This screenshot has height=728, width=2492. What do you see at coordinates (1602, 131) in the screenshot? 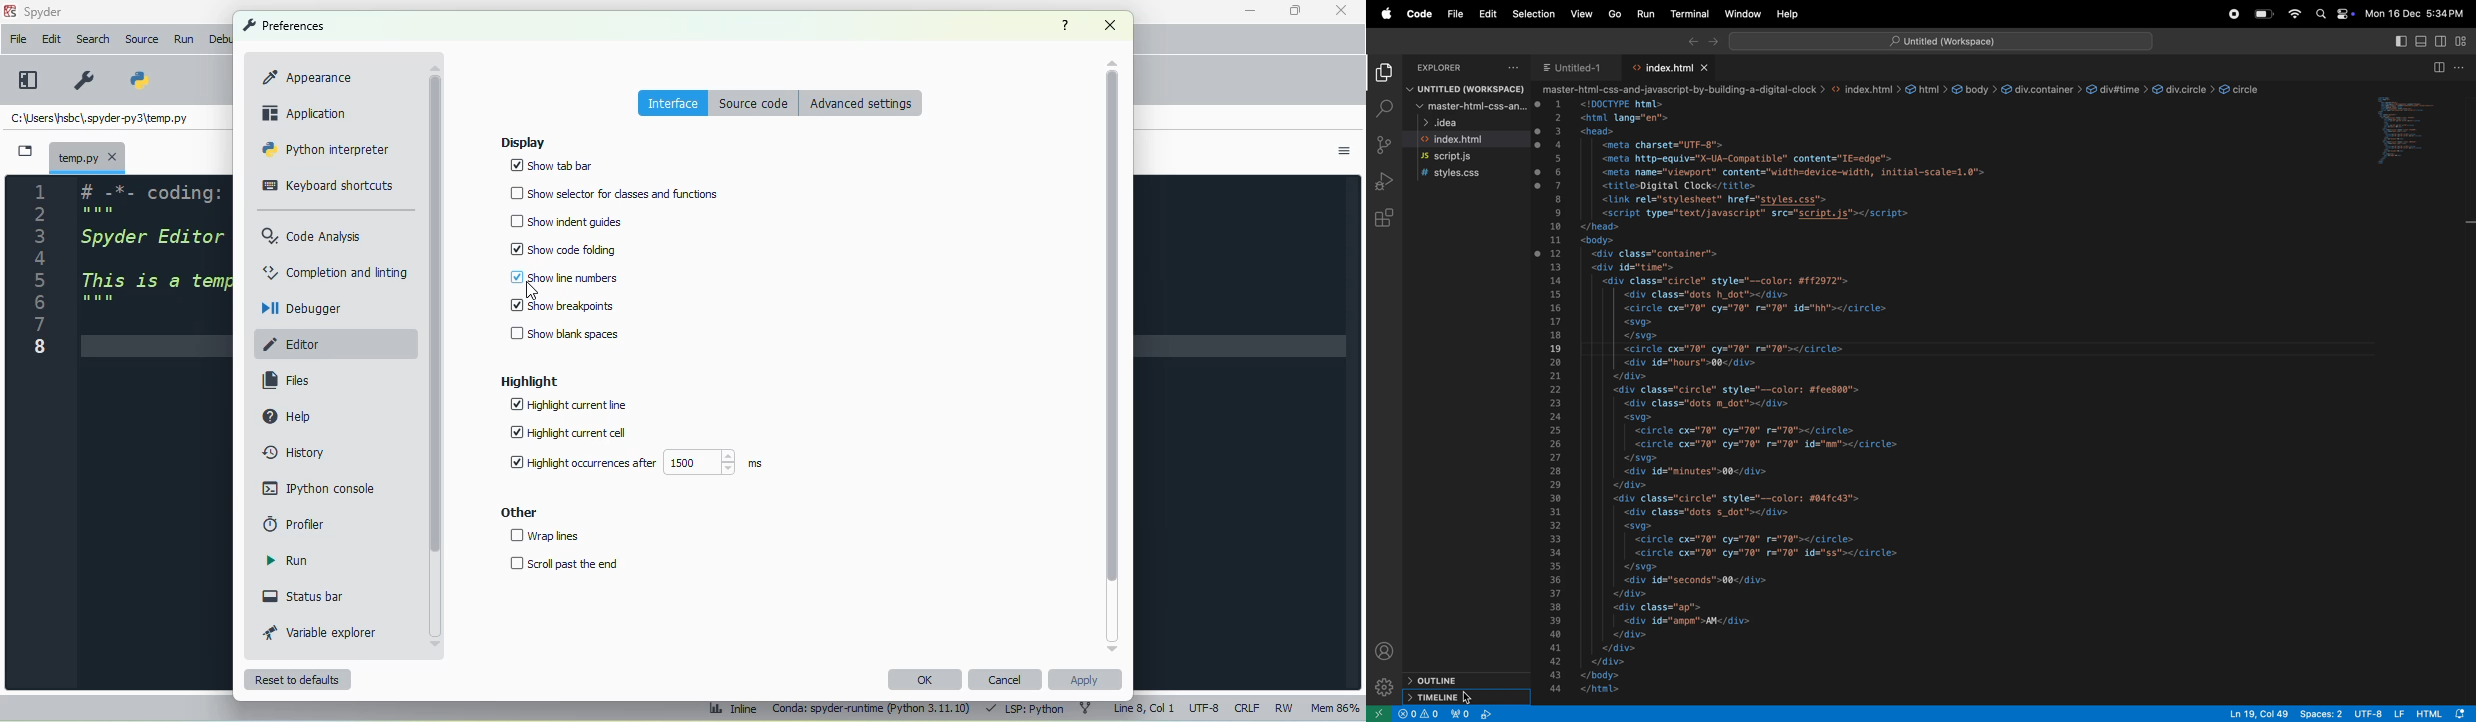
I see `<head>` at bounding box center [1602, 131].